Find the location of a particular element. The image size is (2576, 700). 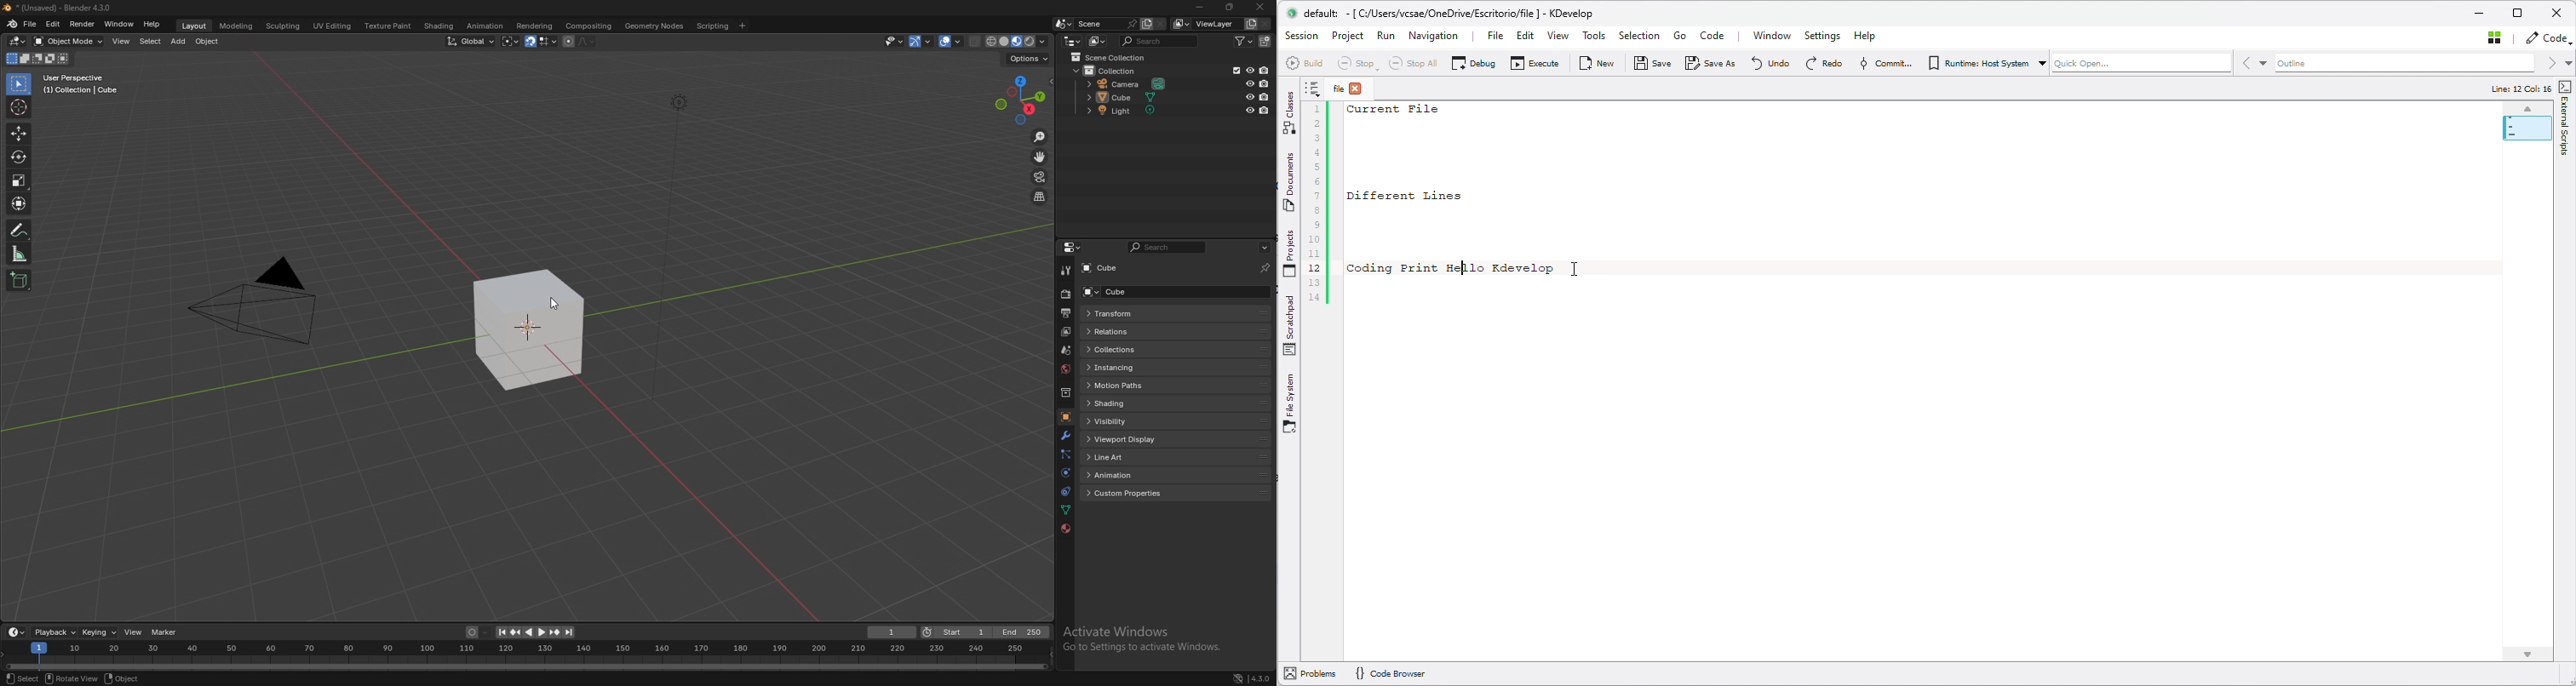

line art is located at coordinates (1179, 456).